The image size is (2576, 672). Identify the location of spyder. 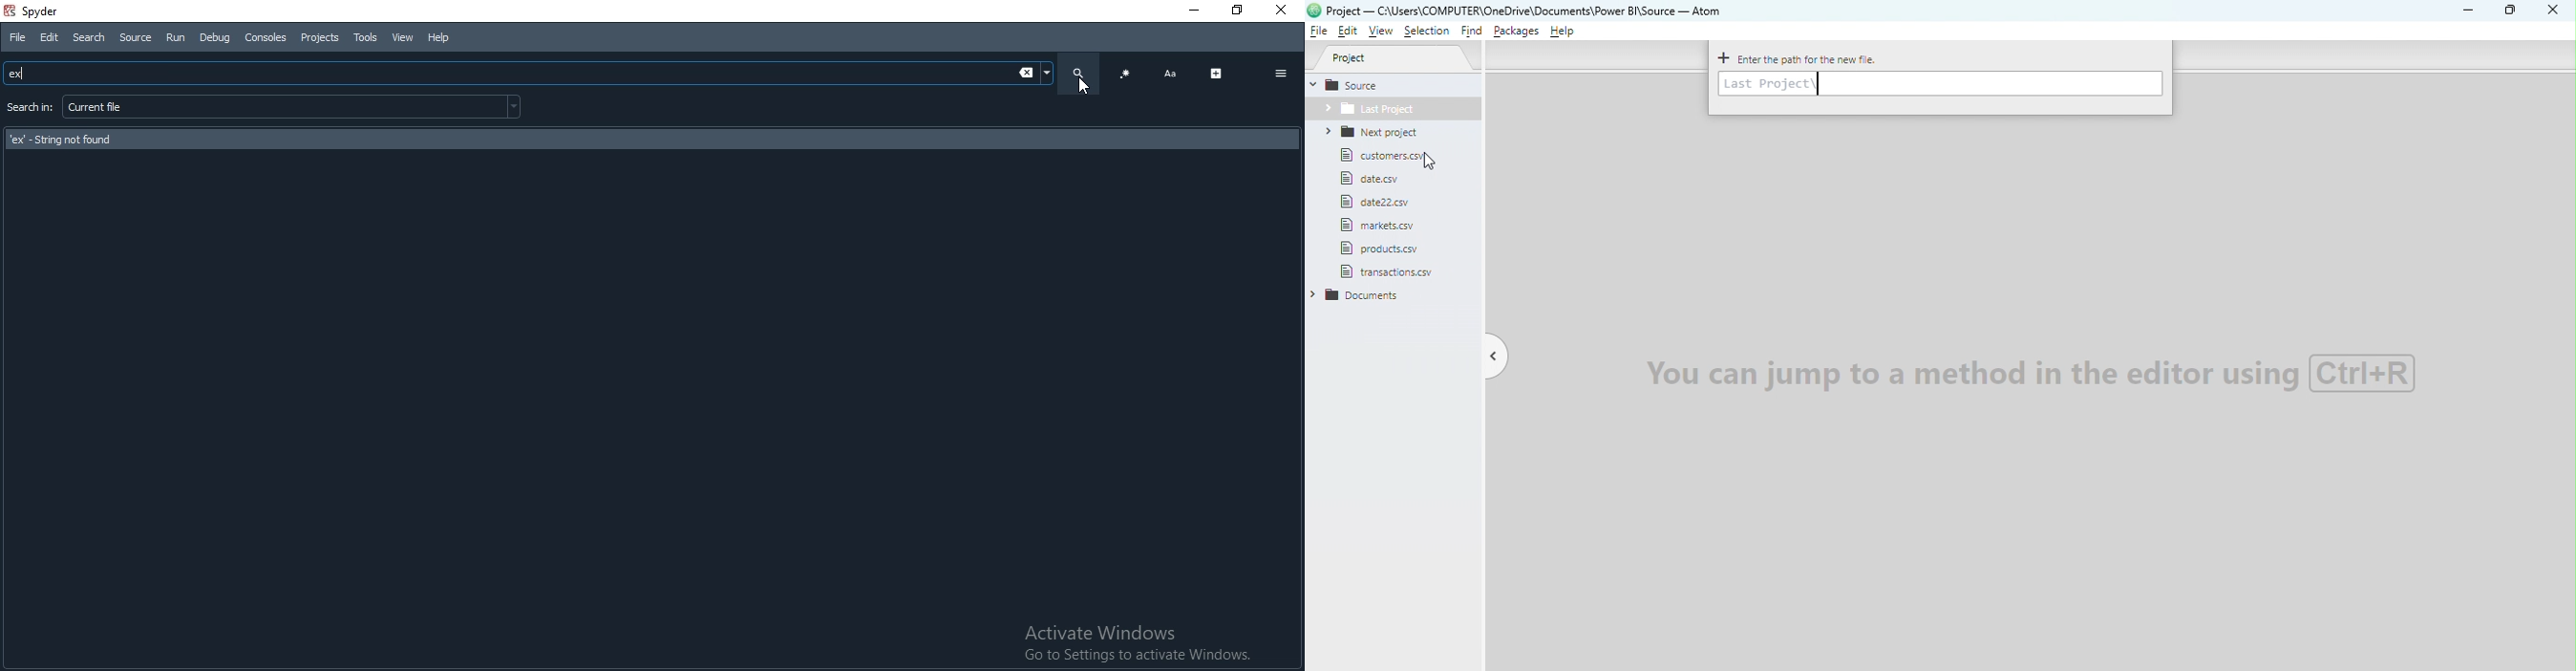
(57, 12).